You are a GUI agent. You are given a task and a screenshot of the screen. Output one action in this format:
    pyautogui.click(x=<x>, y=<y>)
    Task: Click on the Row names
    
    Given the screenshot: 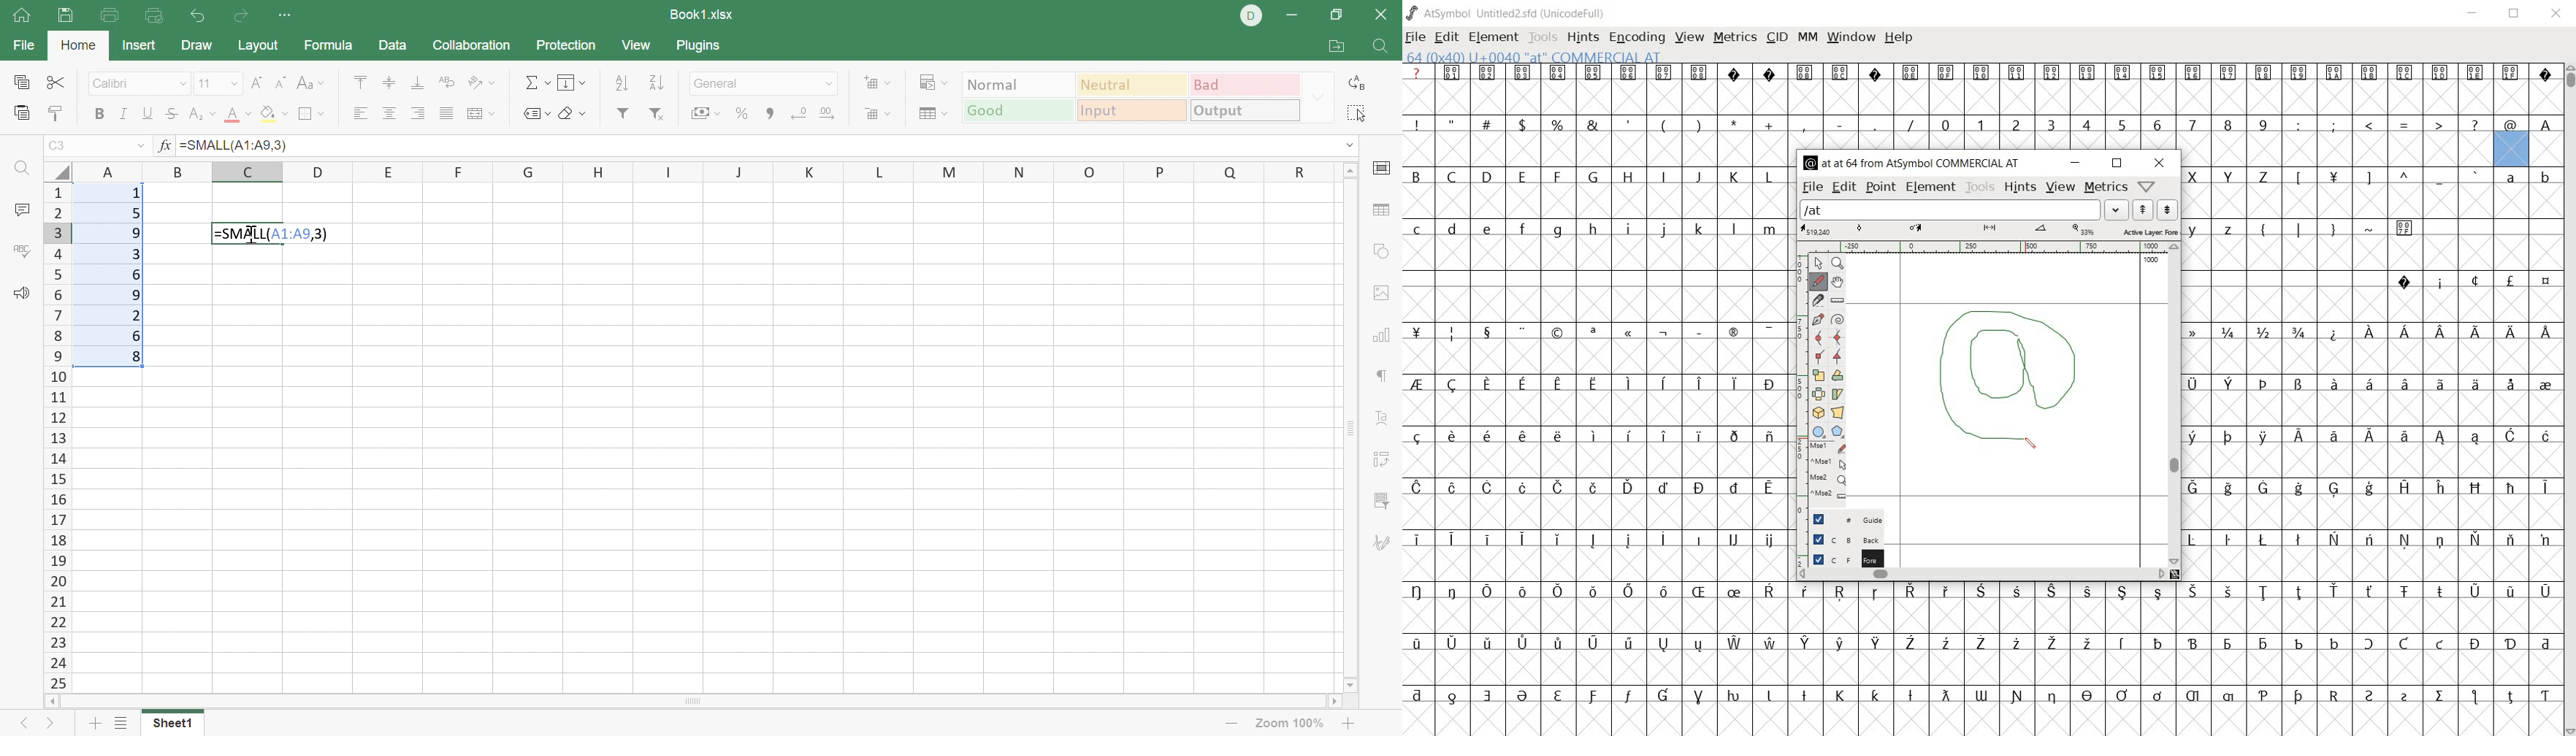 What is the action you would take?
    pyautogui.click(x=56, y=437)
    